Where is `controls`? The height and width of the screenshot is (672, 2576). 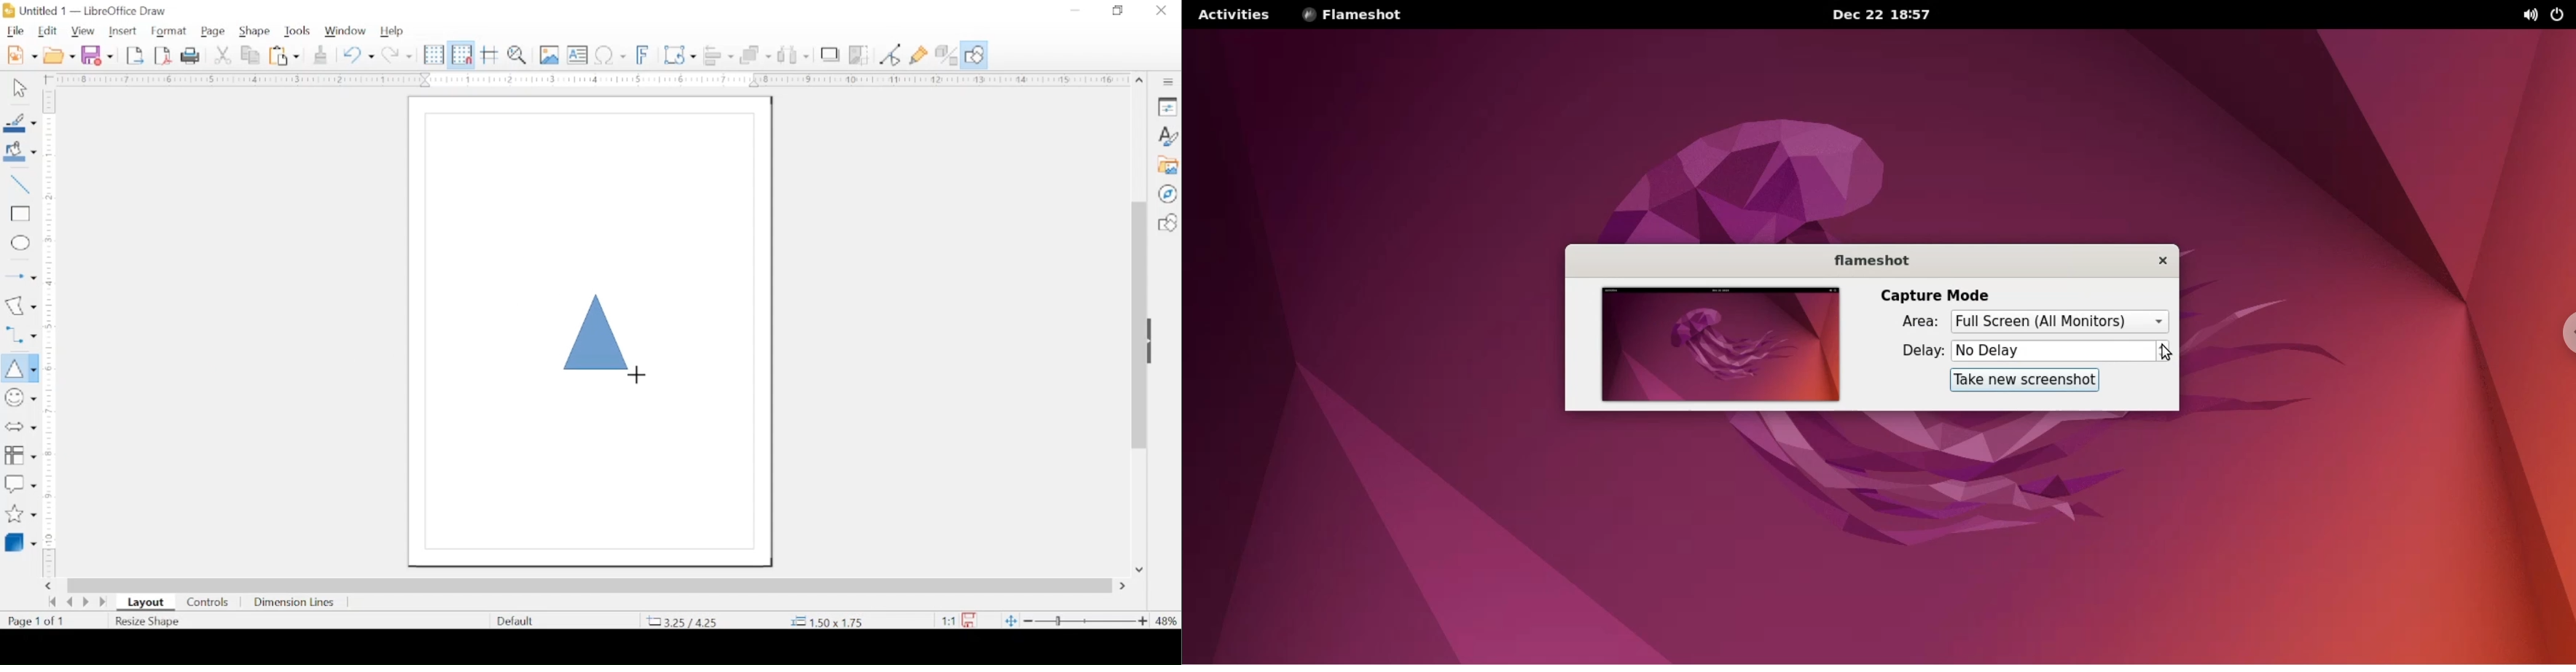
controls is located at coordinates (207, 602).